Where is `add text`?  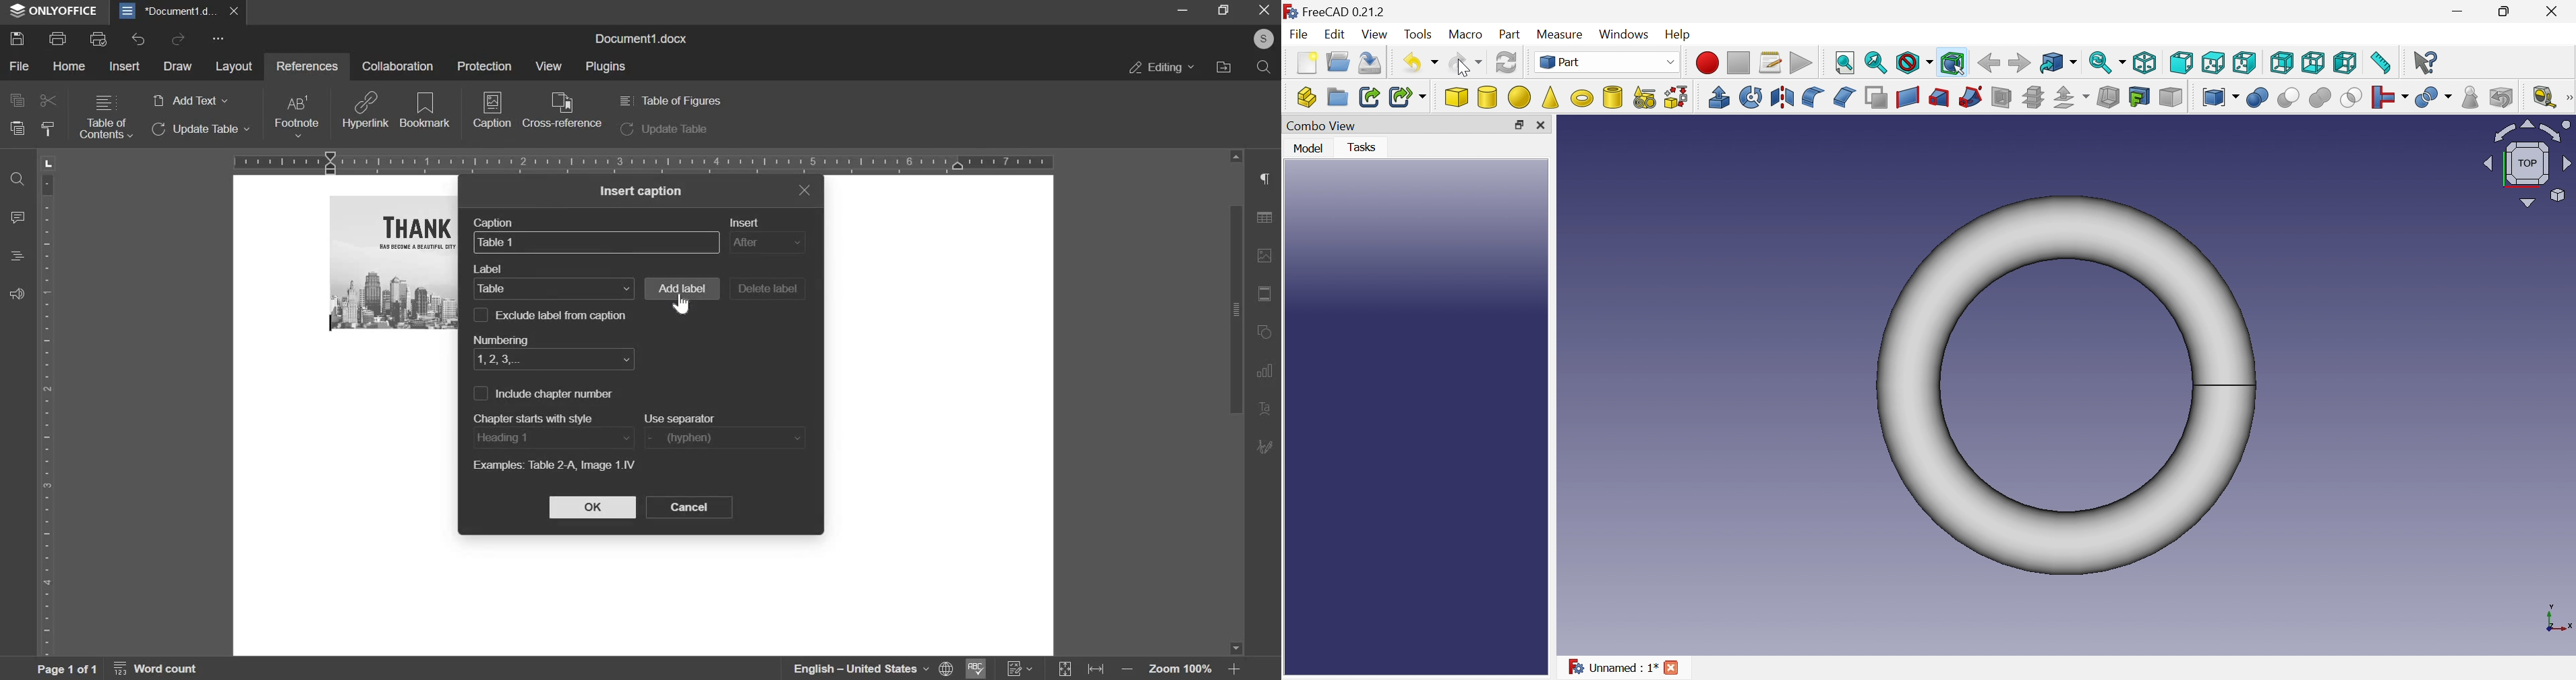
add text is located at coordinates (189, 101).